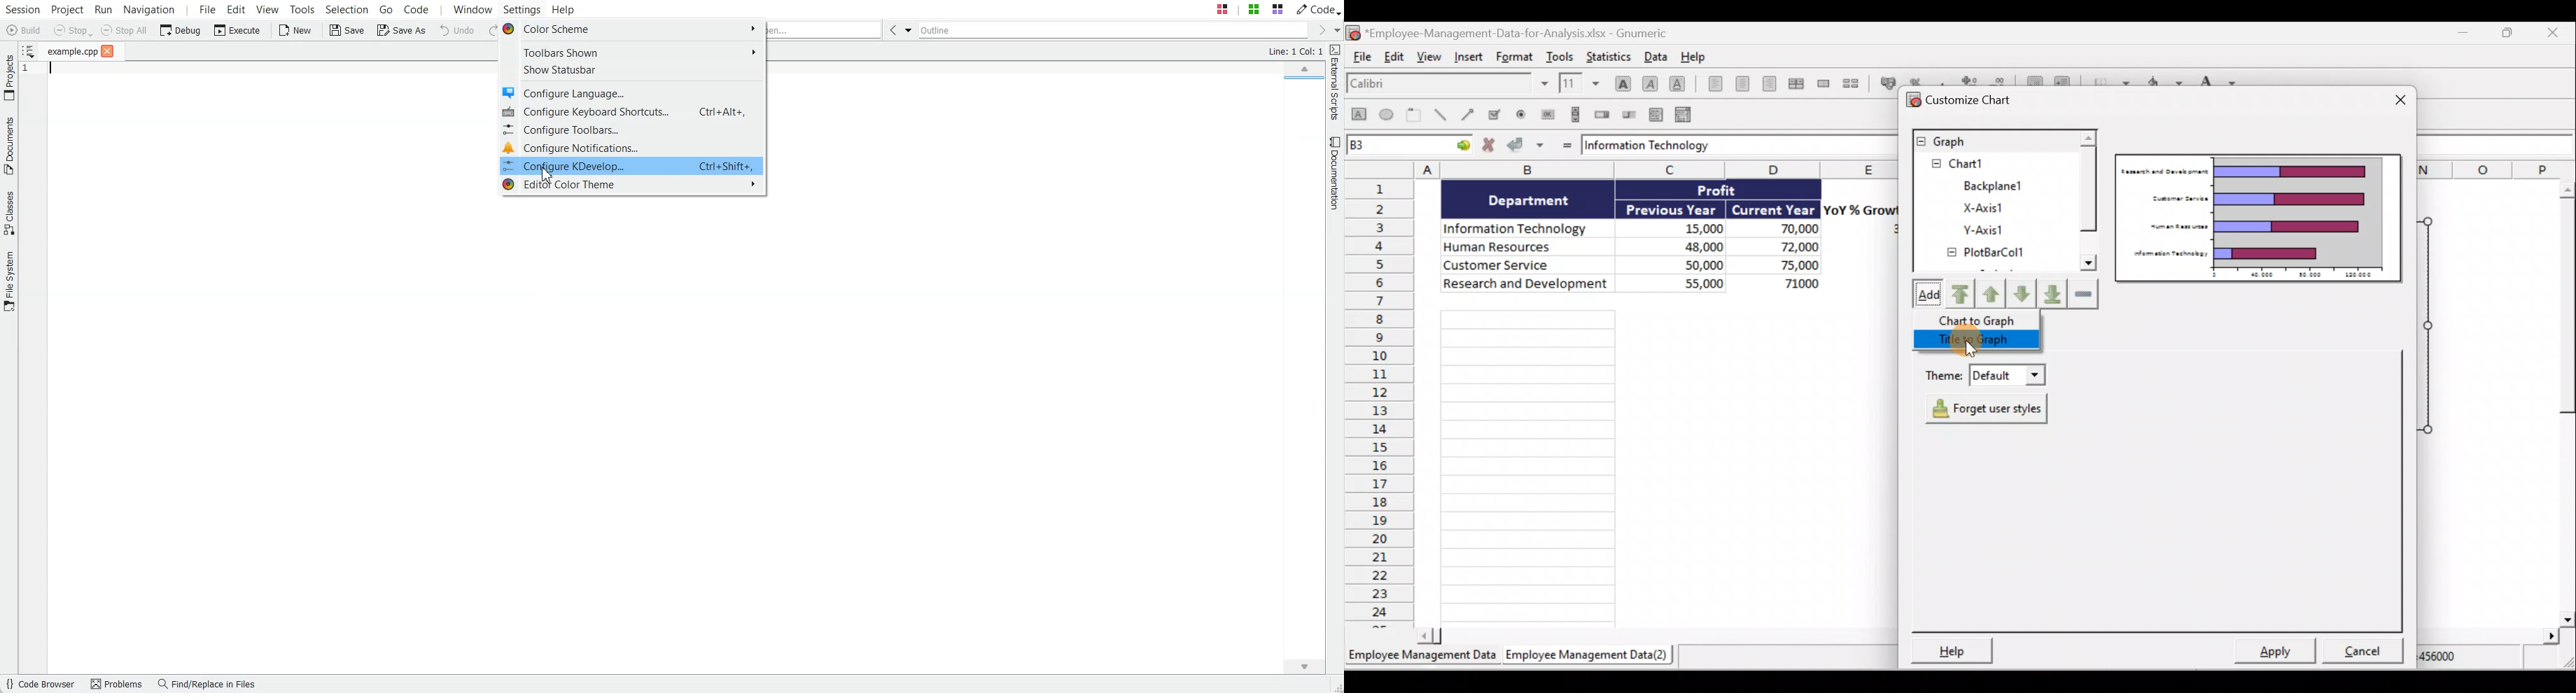 This screenshot has width=2576, height=700. I want to click on PlotBarCol1, so click(1984, 253).